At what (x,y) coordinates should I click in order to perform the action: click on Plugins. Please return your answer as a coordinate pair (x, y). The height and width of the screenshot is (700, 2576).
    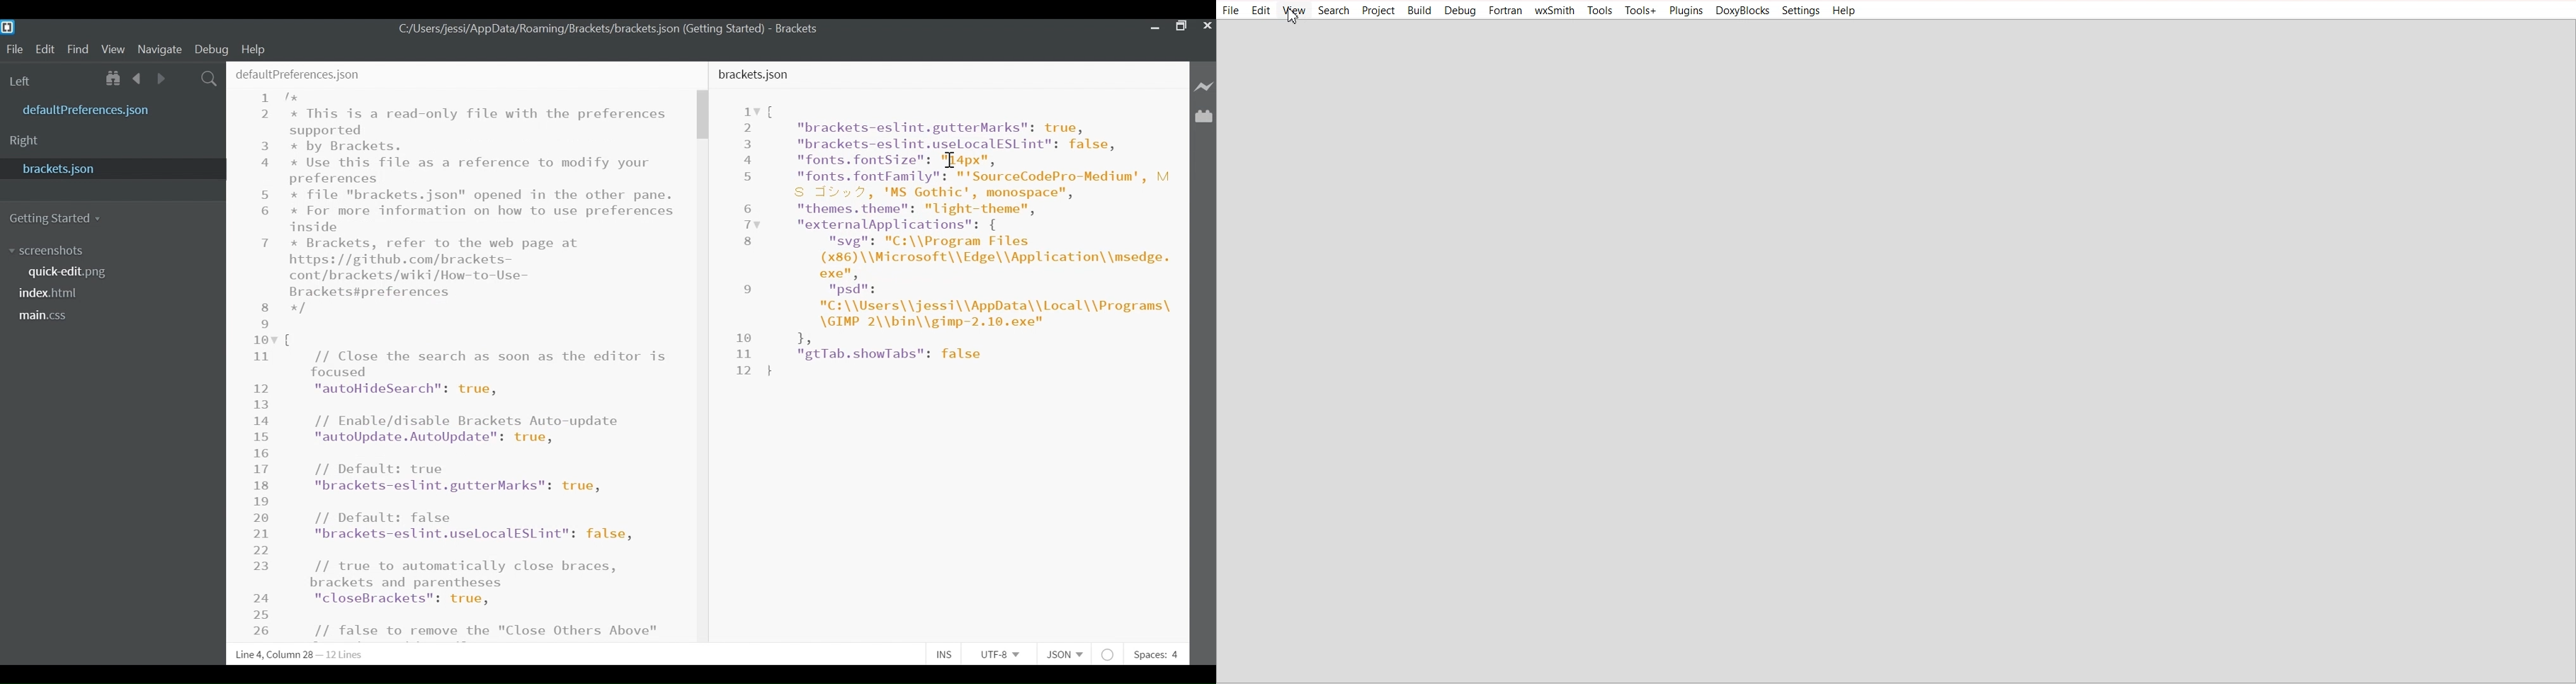
    Looking at the image, I should click on (1685, 11).